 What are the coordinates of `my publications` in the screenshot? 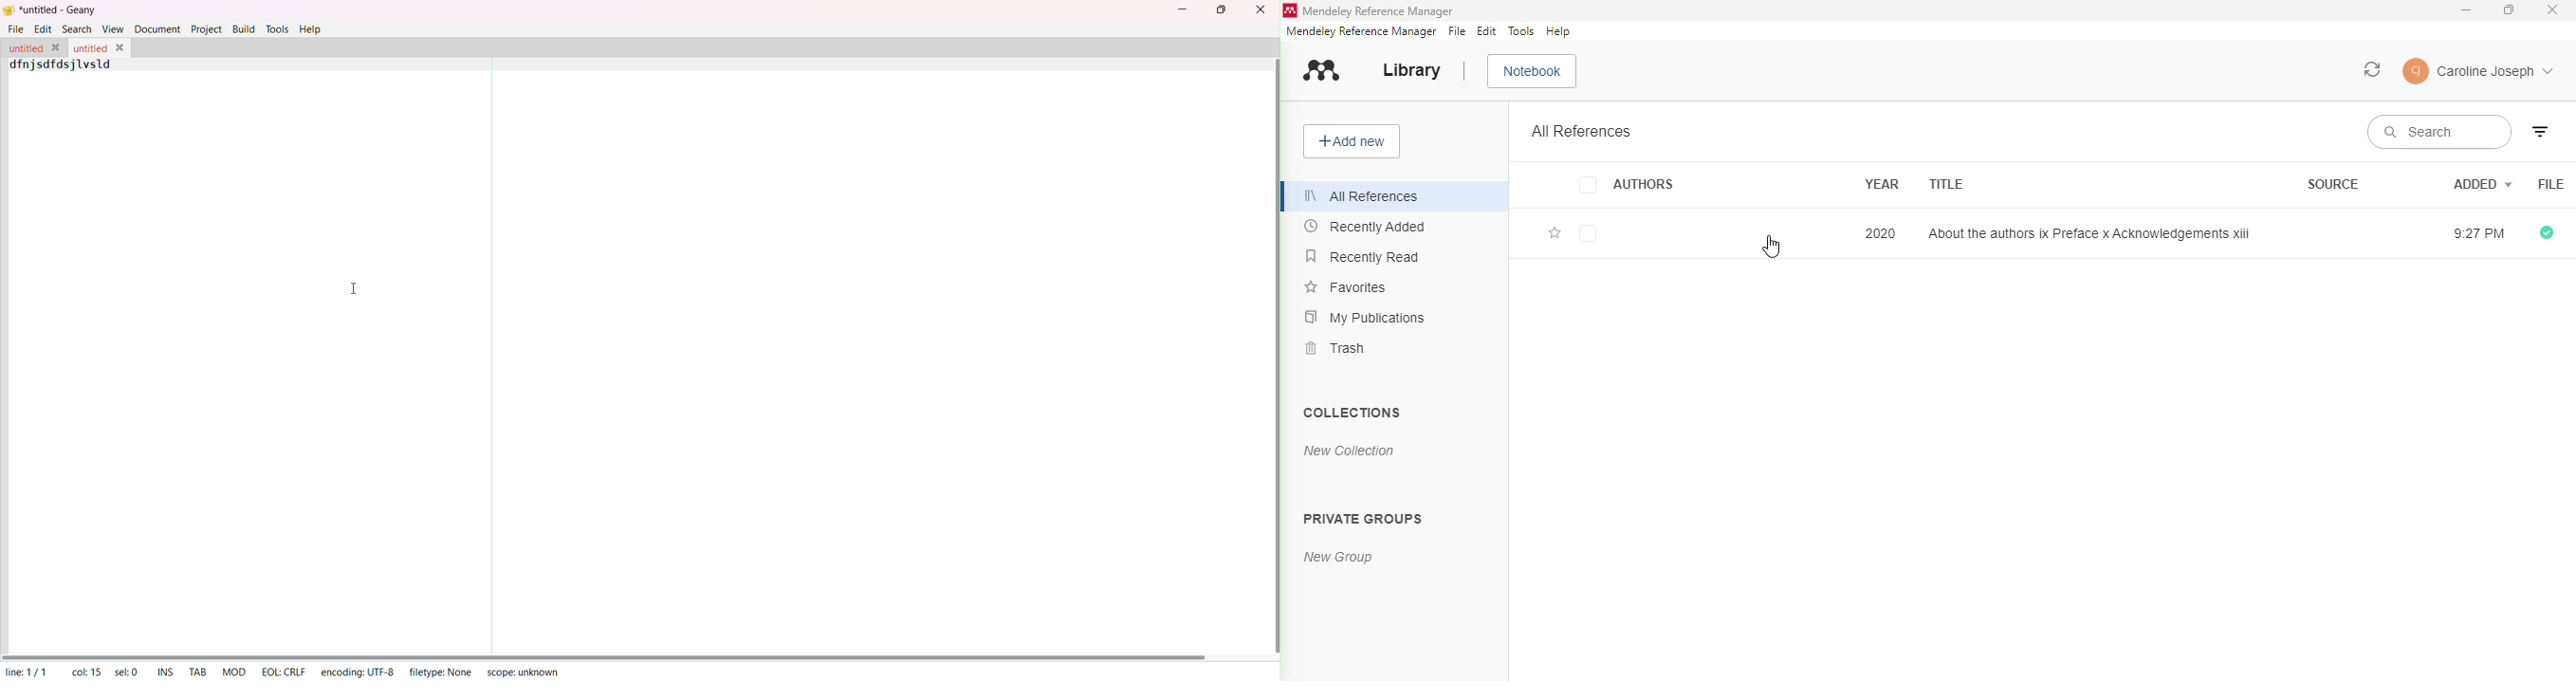 It's located at (1364, 316).